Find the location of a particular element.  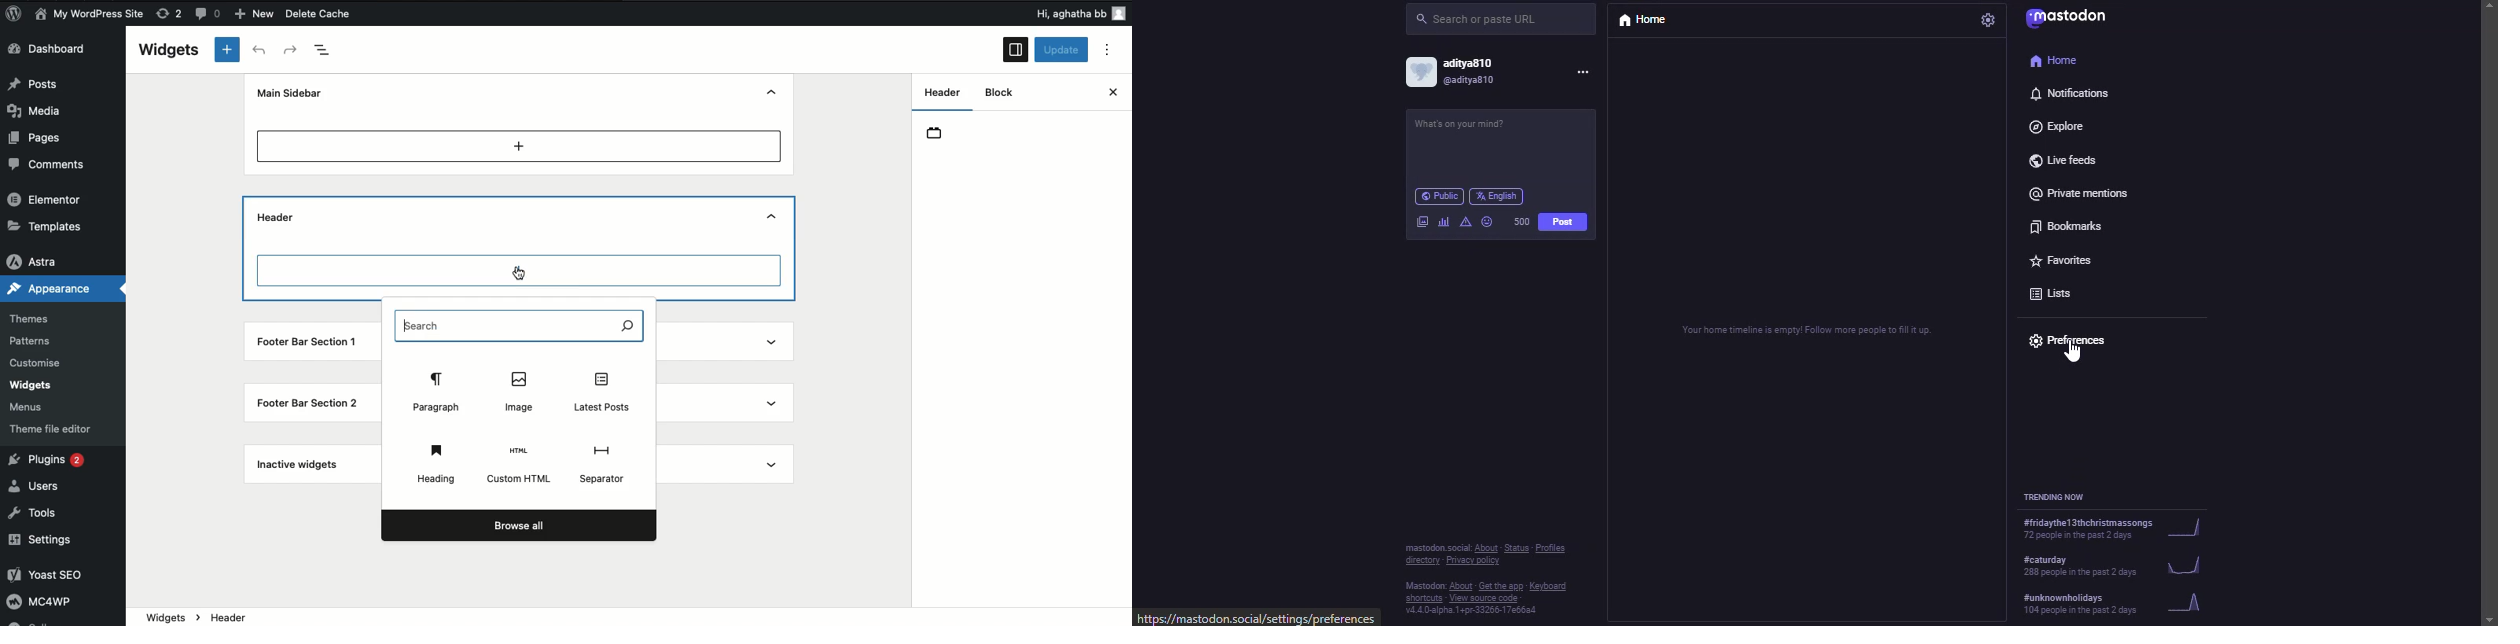

Custom HTML is located at coordinates (520, 466).